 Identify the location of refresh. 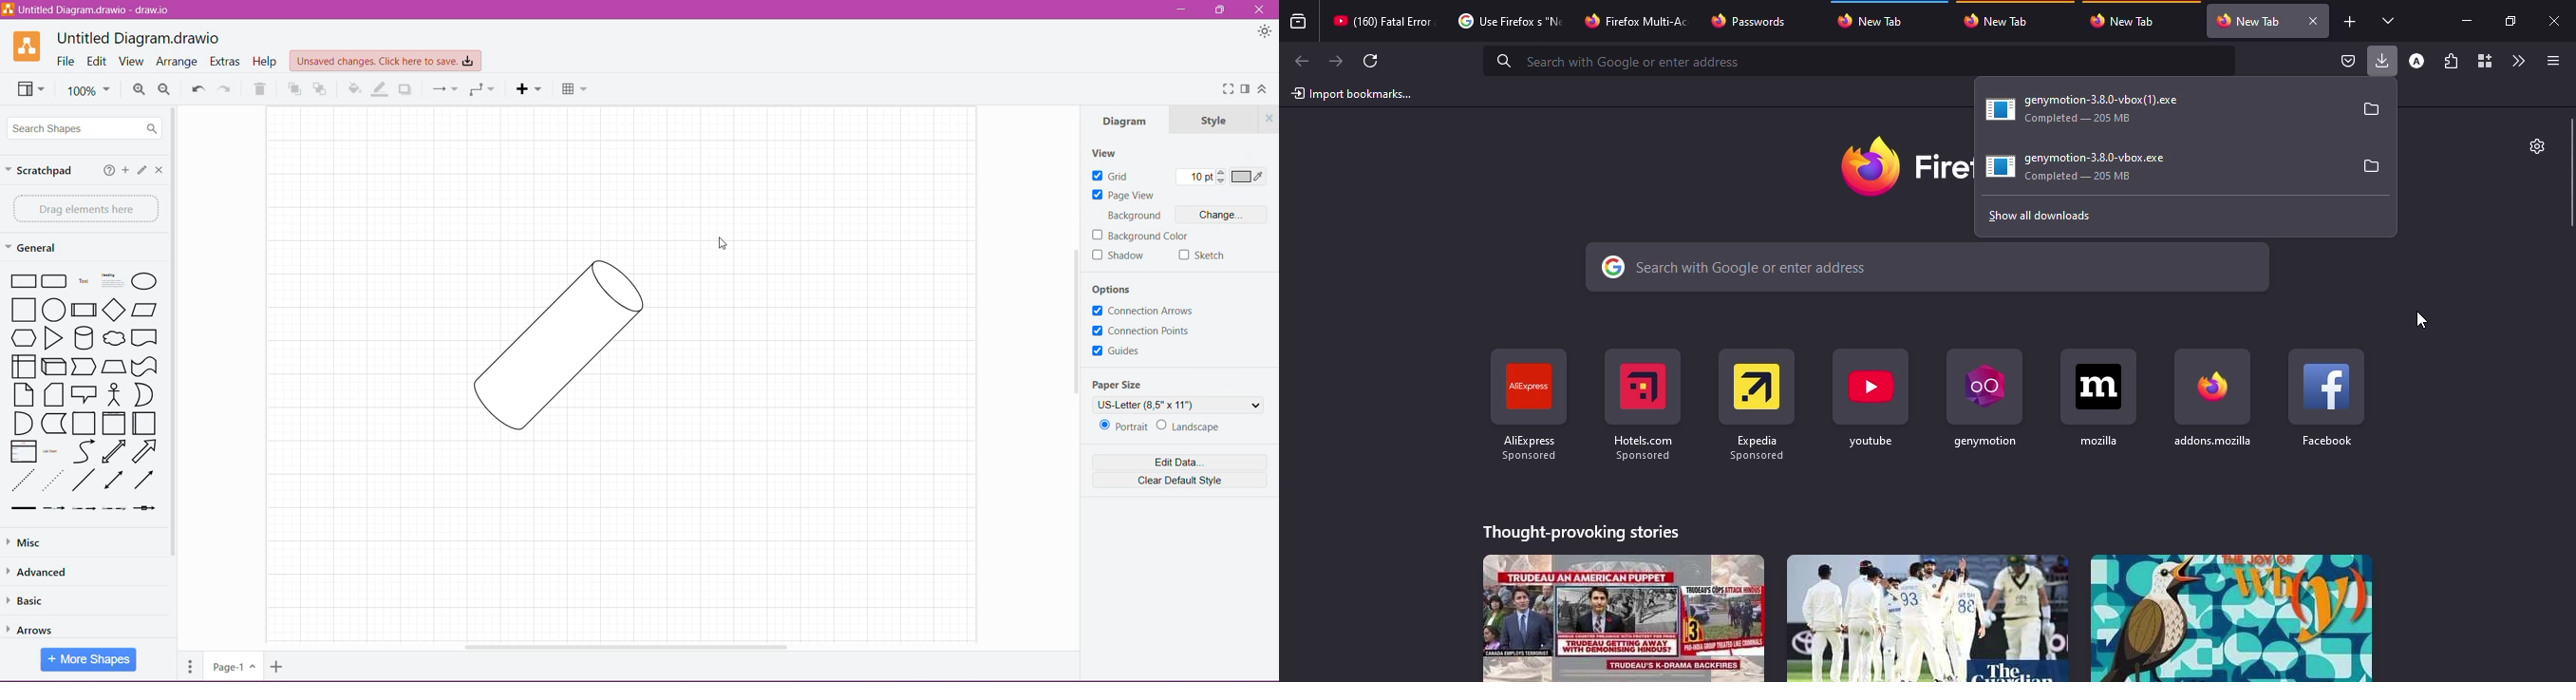
(1372, 61).